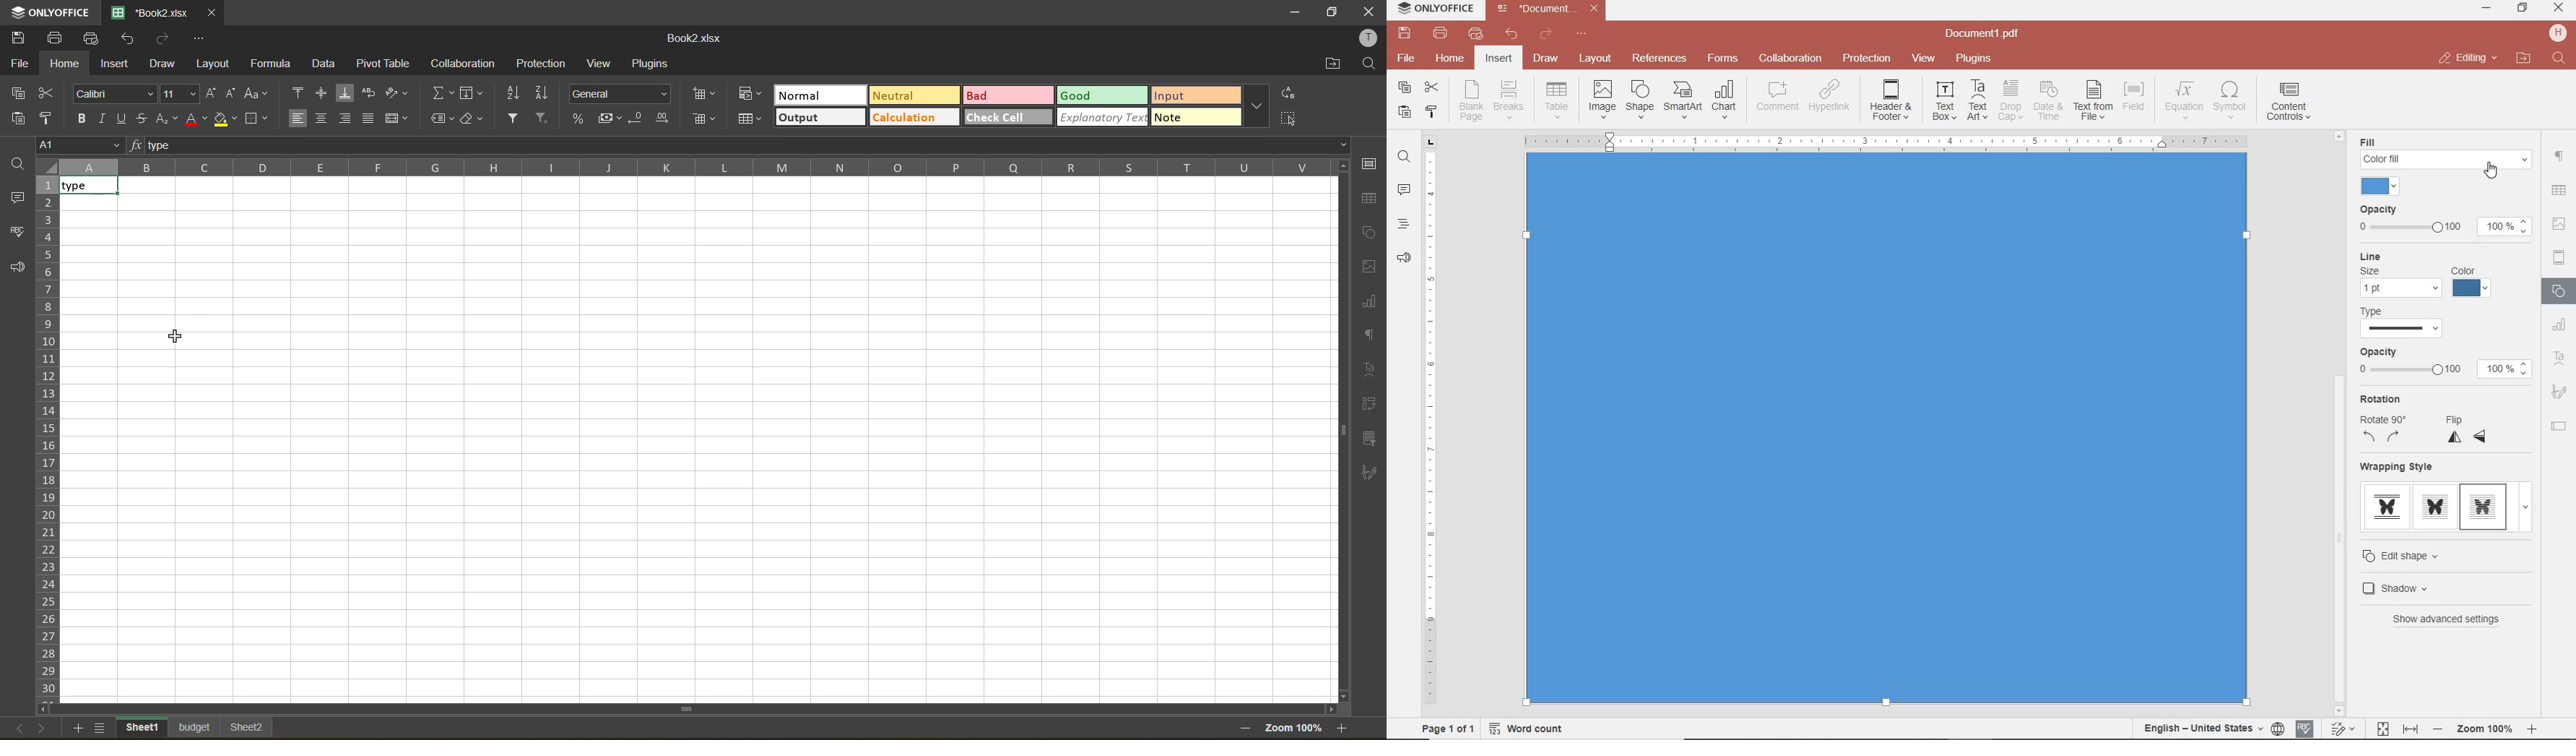 This screenshot has width=2576, height=756. I want to click on OPACITY, so click(2443, 366).